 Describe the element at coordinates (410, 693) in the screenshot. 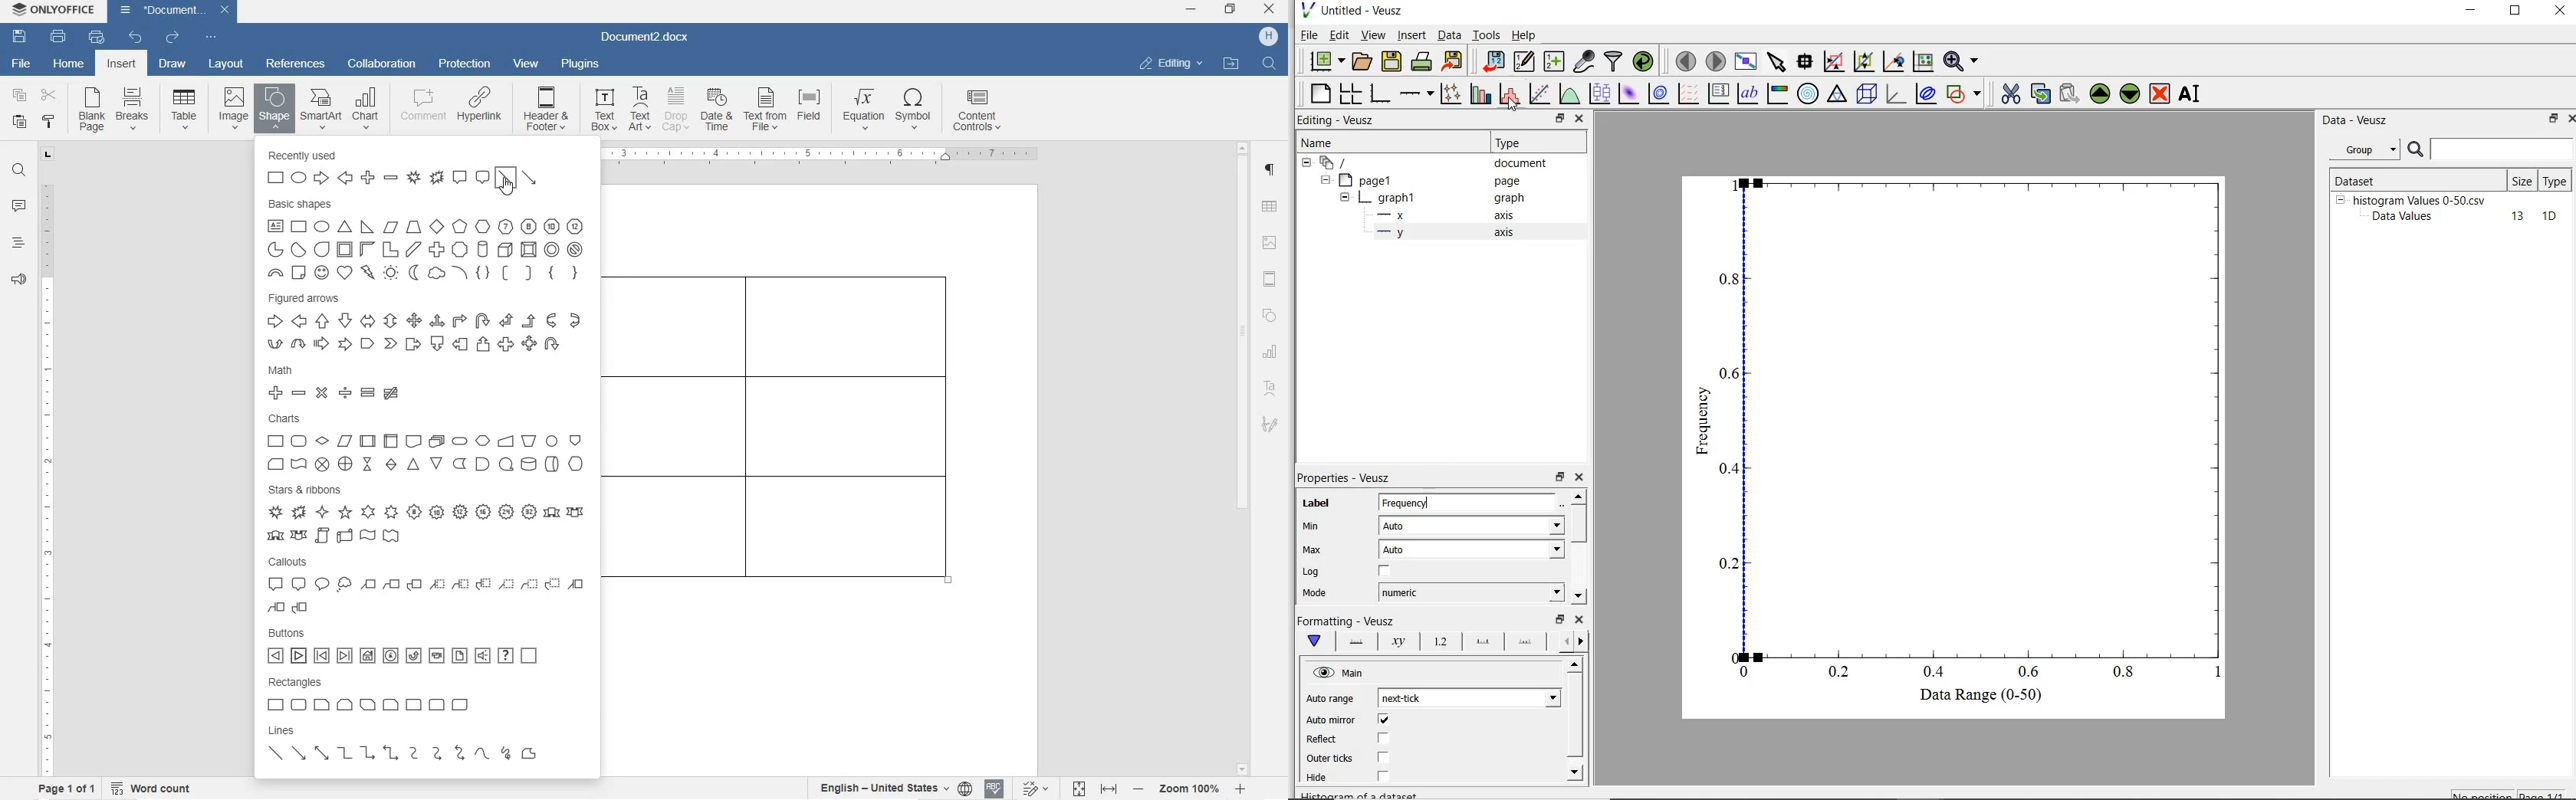

I see `rectangles` at that location.